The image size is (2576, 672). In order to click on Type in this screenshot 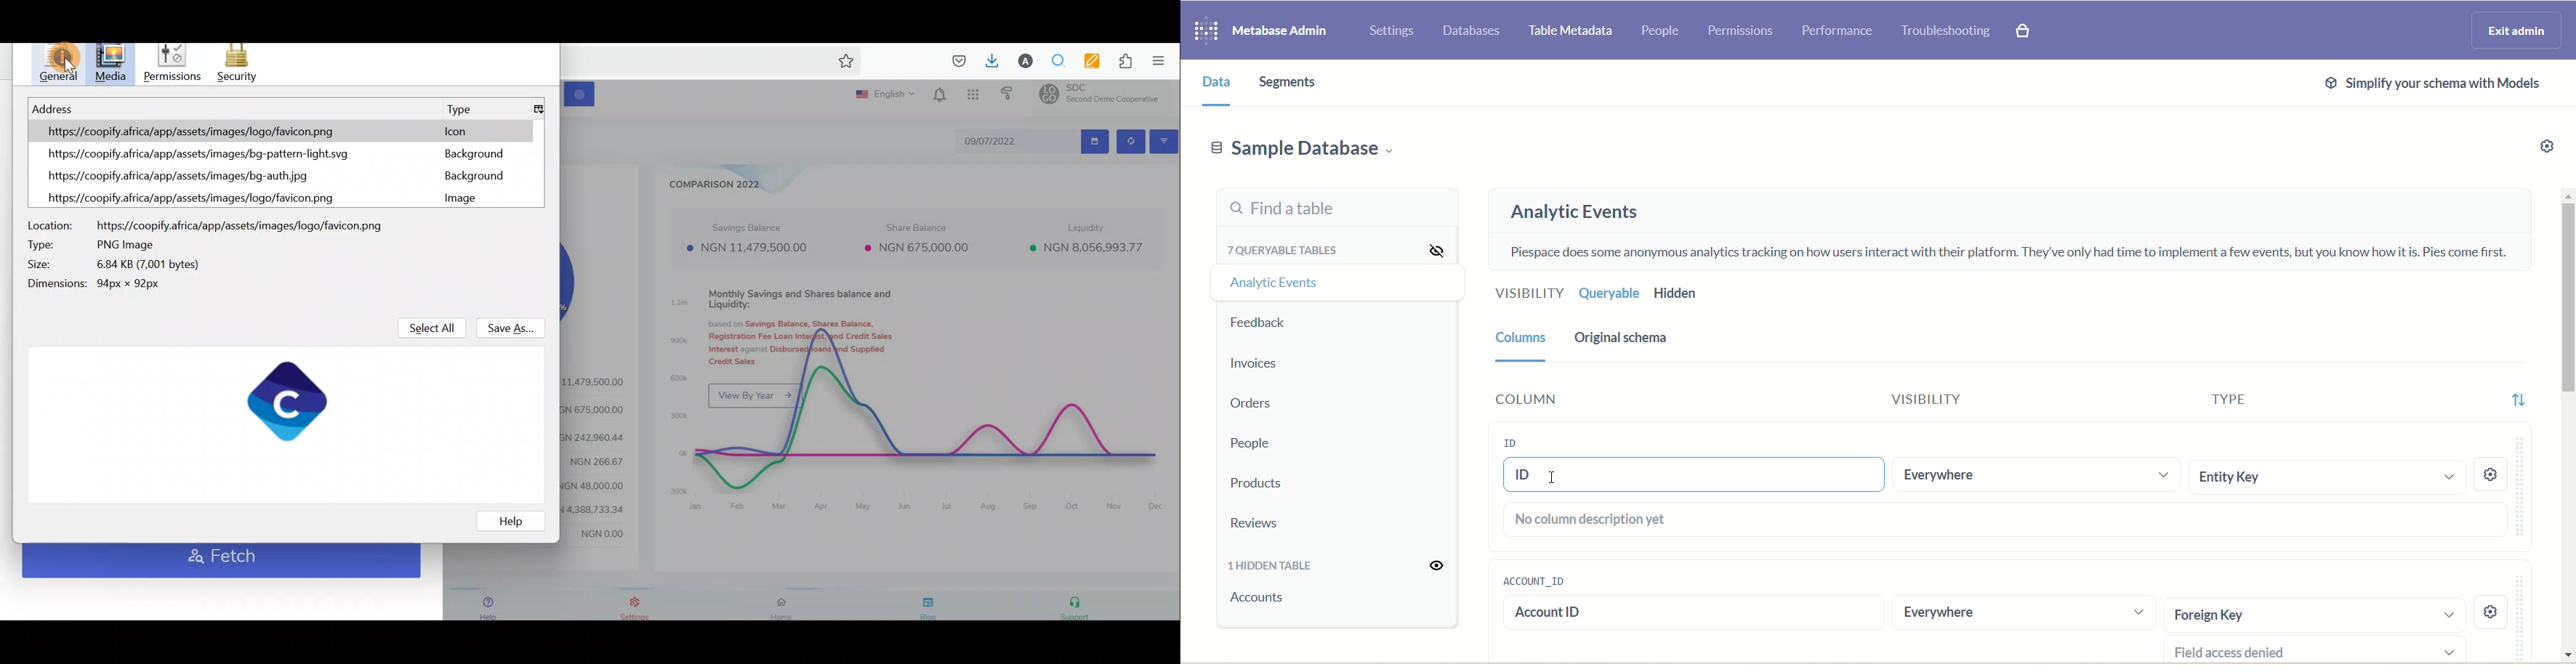, I will do `click(92, 245)`.